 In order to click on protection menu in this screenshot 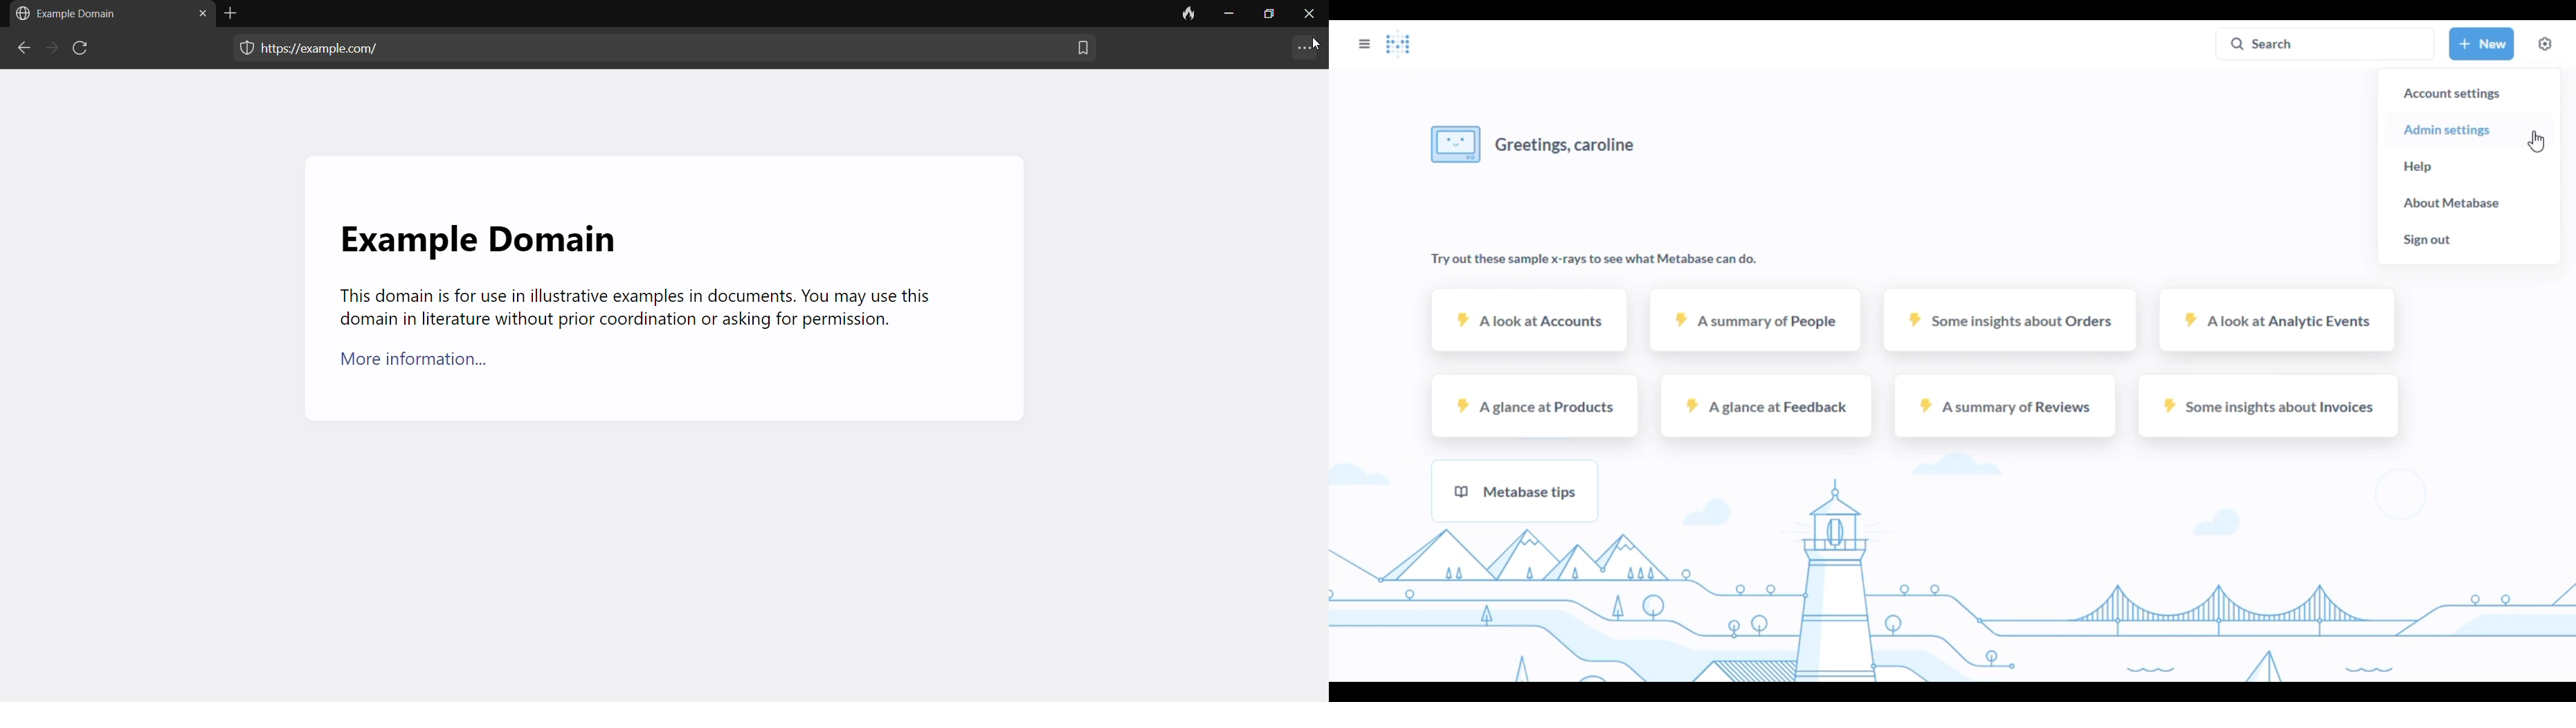, I will do `click(240, 50)`.